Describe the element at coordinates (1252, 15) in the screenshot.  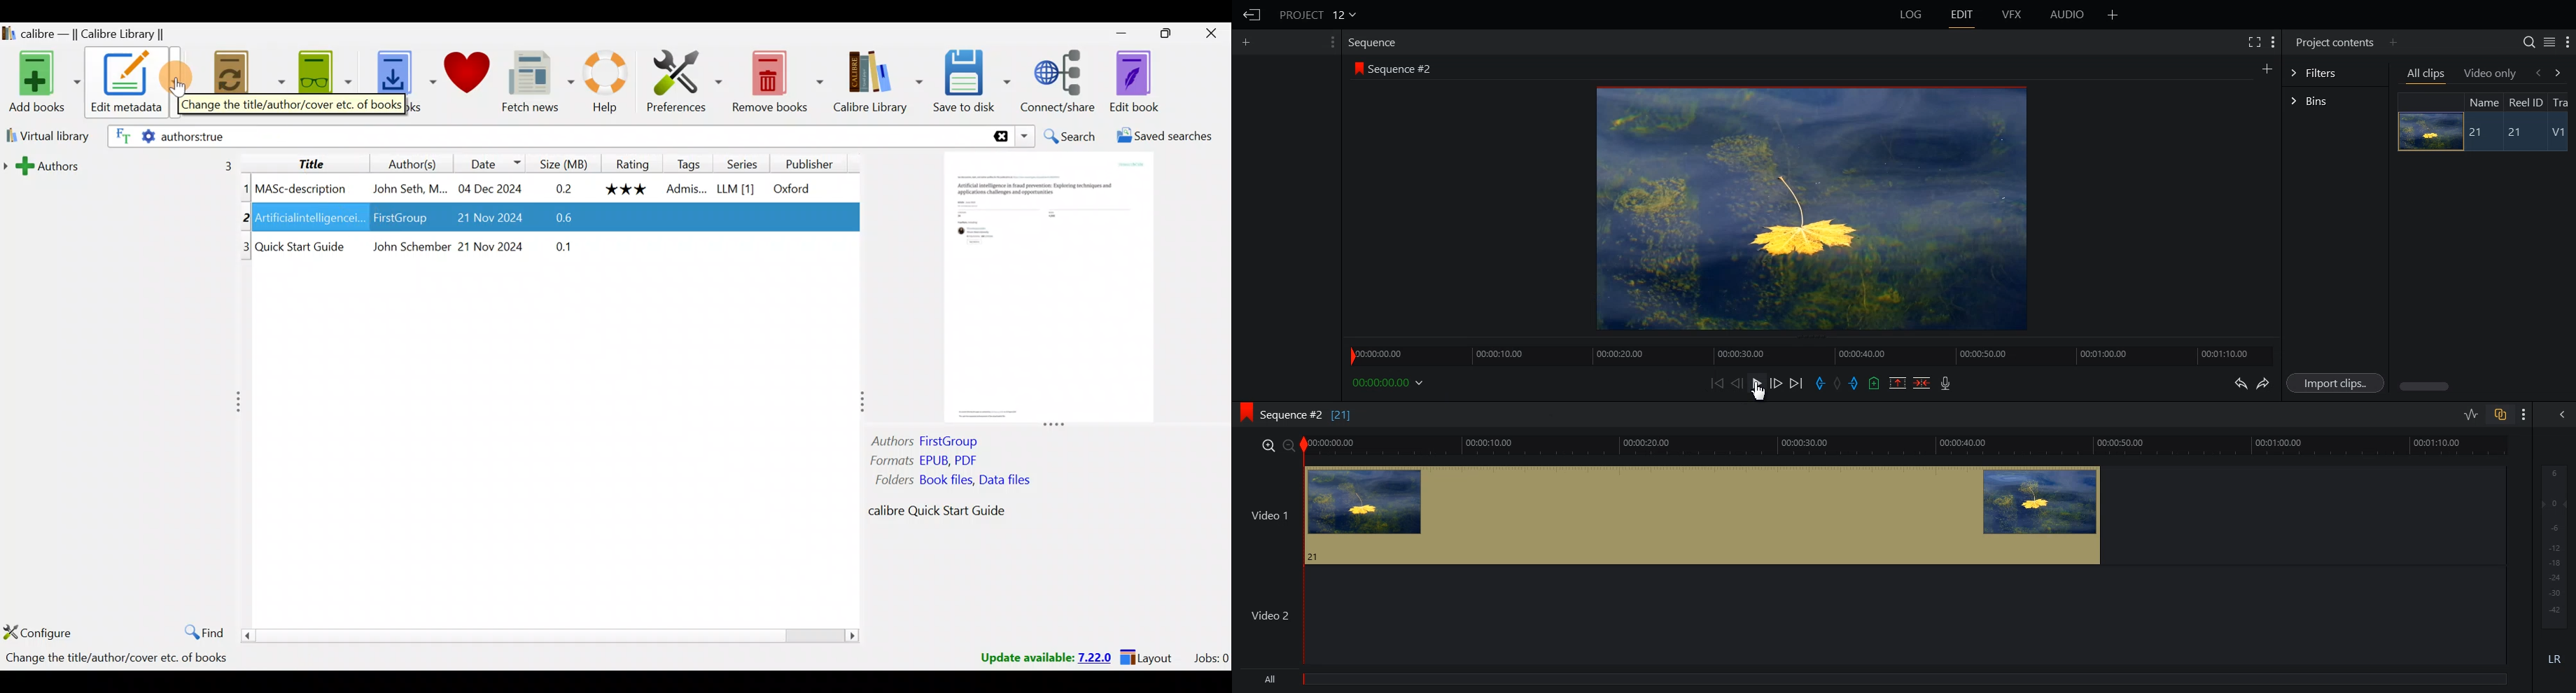
I see `Go Back` at that location.